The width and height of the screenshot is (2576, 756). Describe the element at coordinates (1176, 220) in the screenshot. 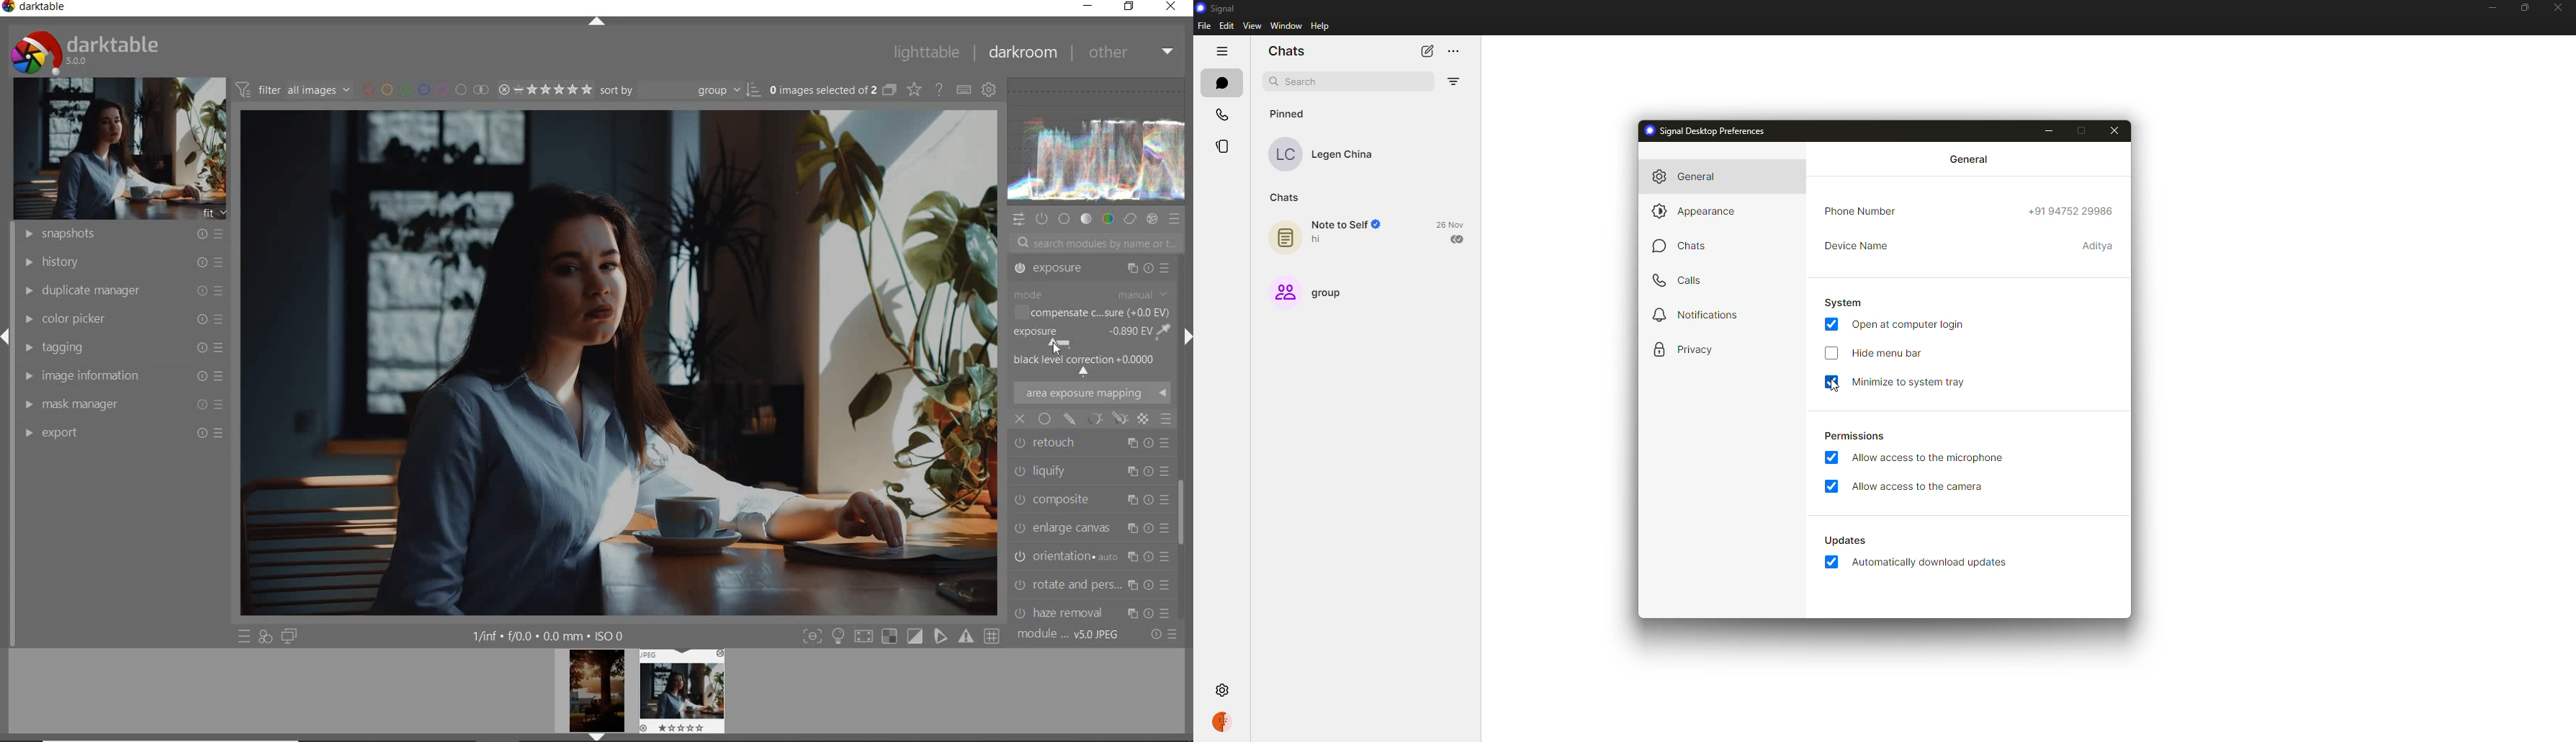

I see `PRESET` at that location.